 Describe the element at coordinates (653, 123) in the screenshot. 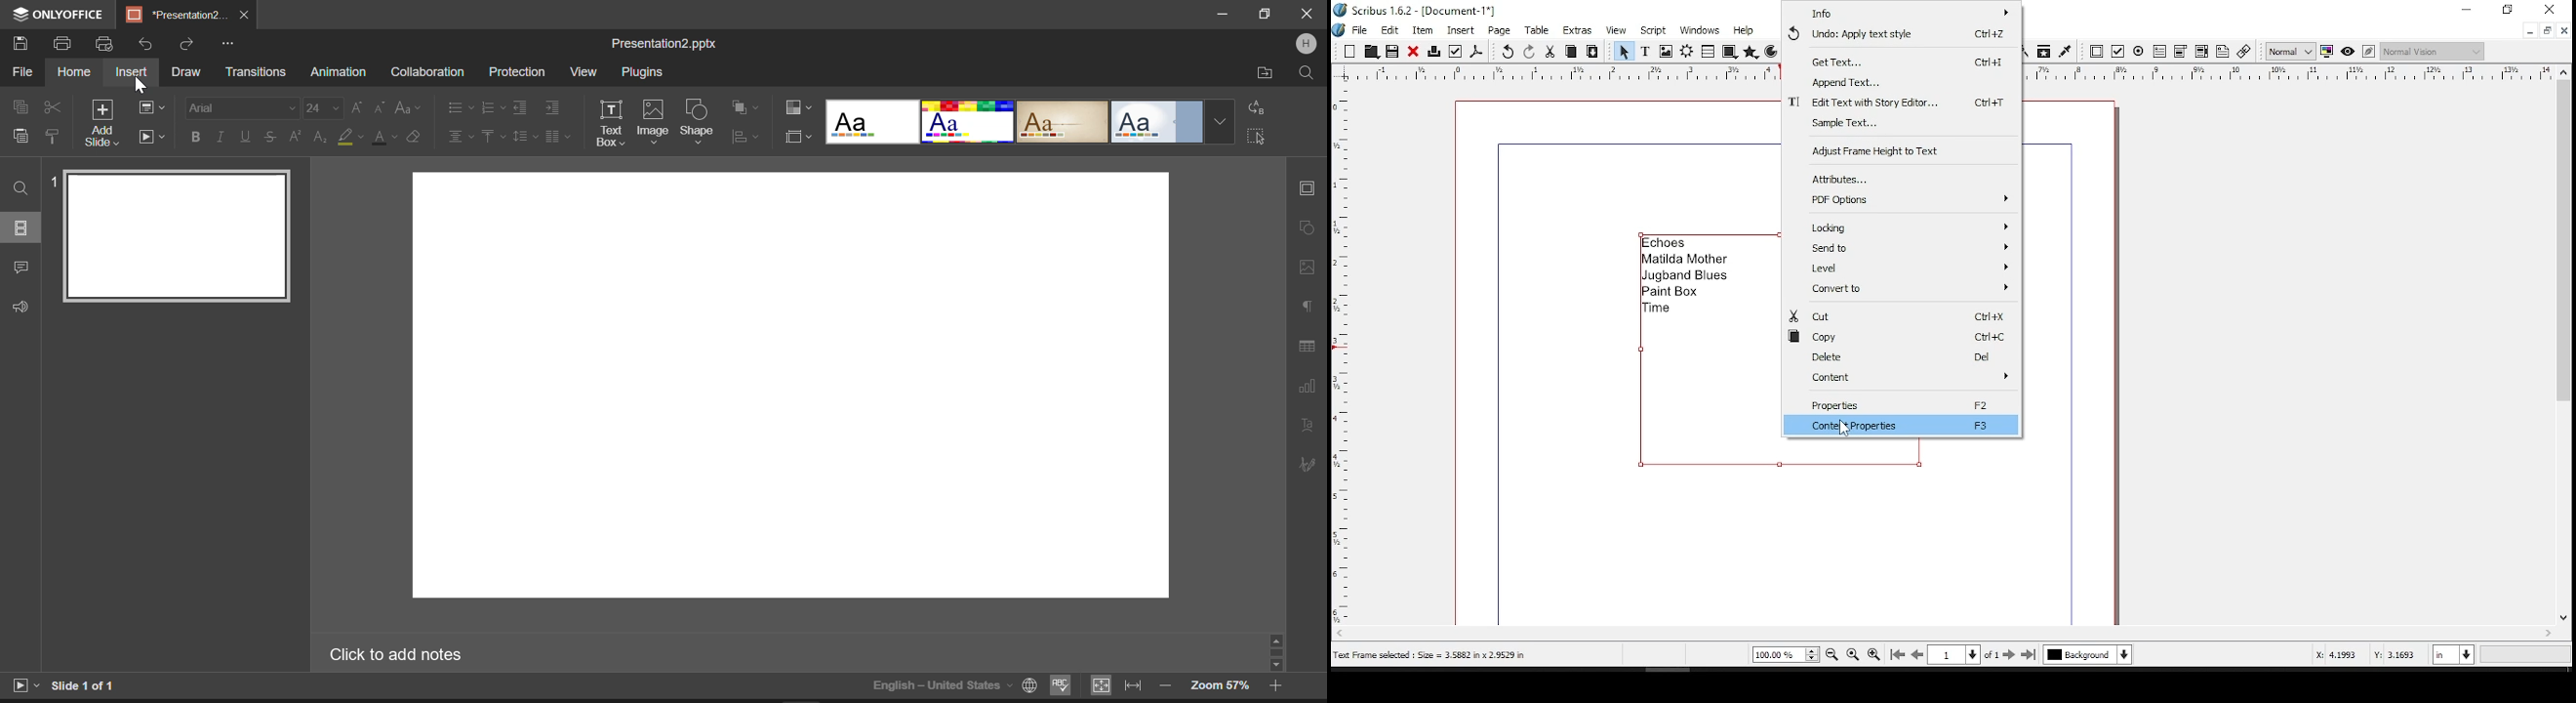

I see `Image` at that location.